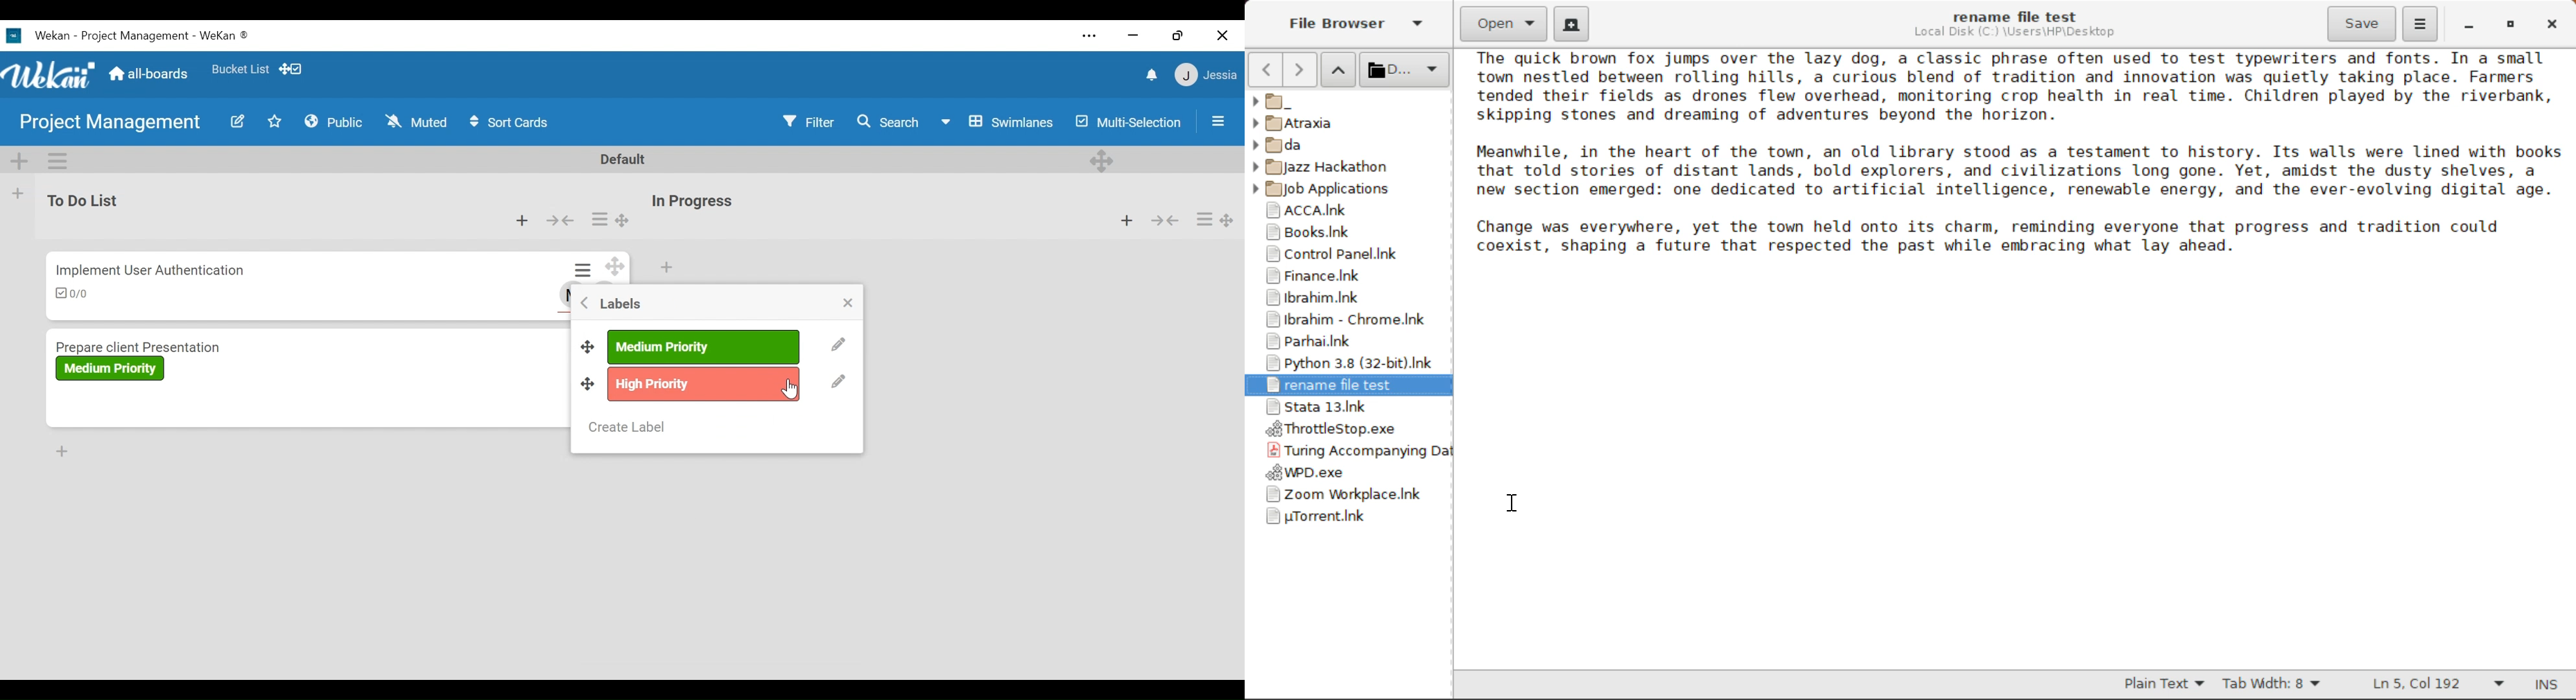  What do you see at coordinates (334, 121) in the screenshot?
I see `Public` at bounding box center [334, 121].